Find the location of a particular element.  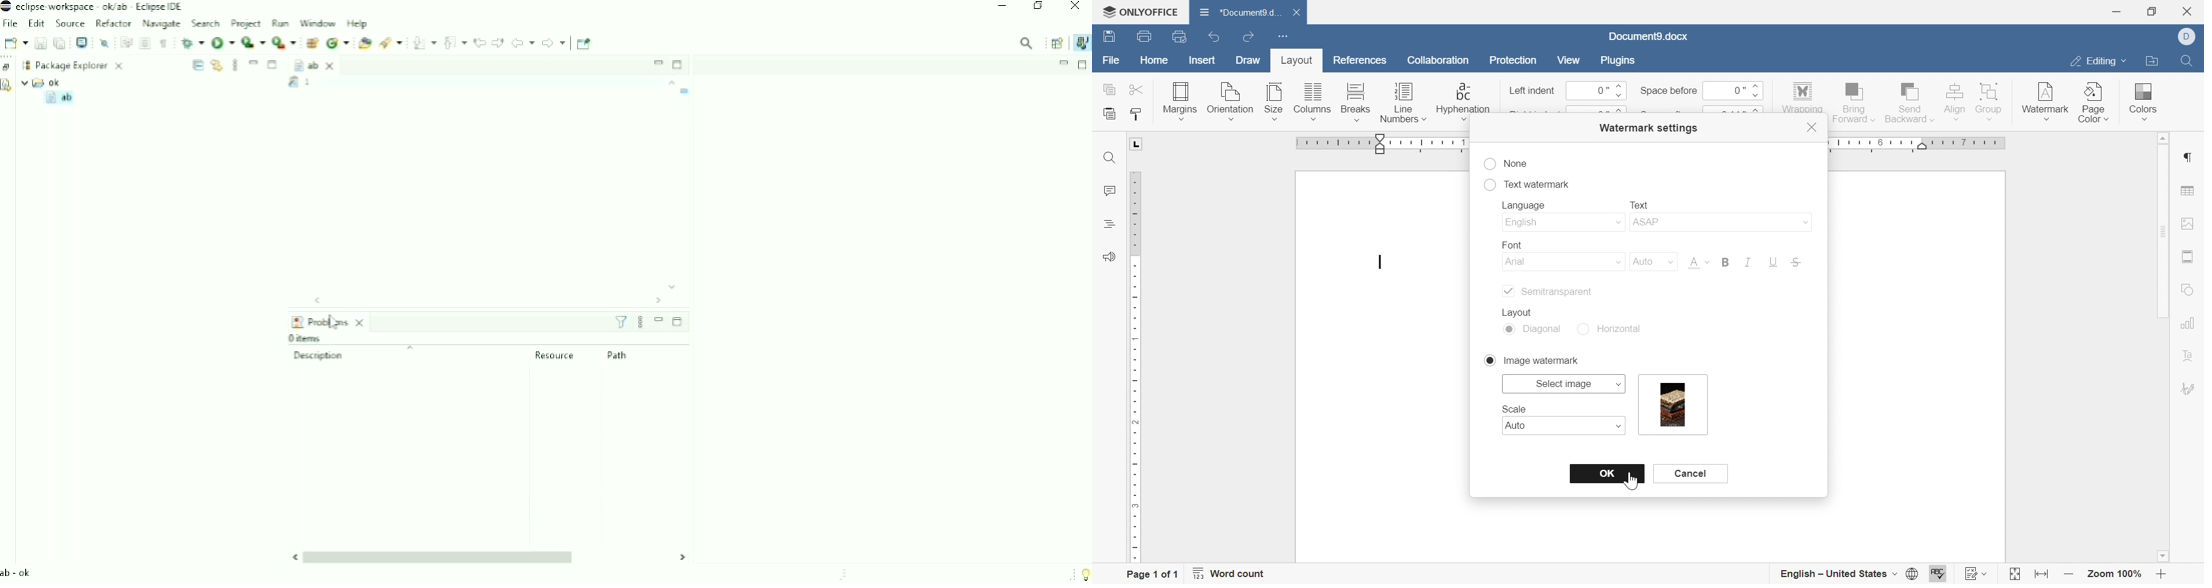

ONLYOFFICE is located at coordinates (1140, 10).